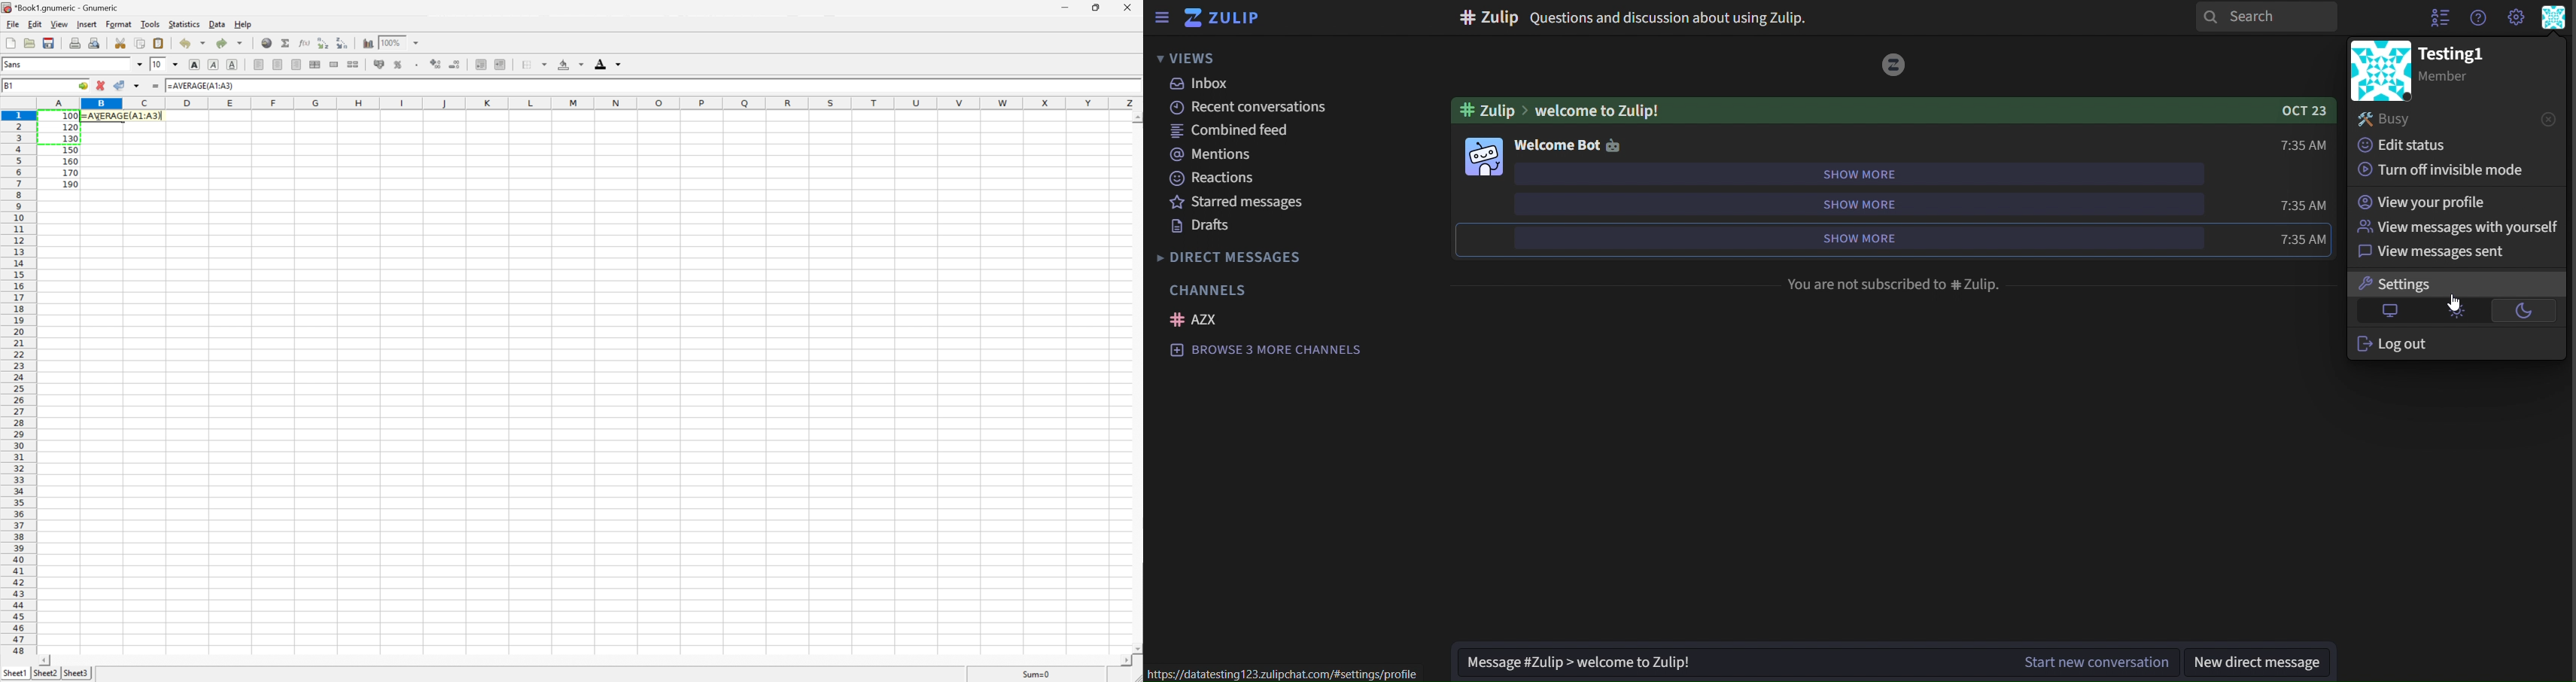 The height and width of the screenshot is (700, 2576). Describe the element at coordinates (1290, 671) in the screenshot. I see `https//datatesting123zulipchat.com/#settings/profile` at that location.